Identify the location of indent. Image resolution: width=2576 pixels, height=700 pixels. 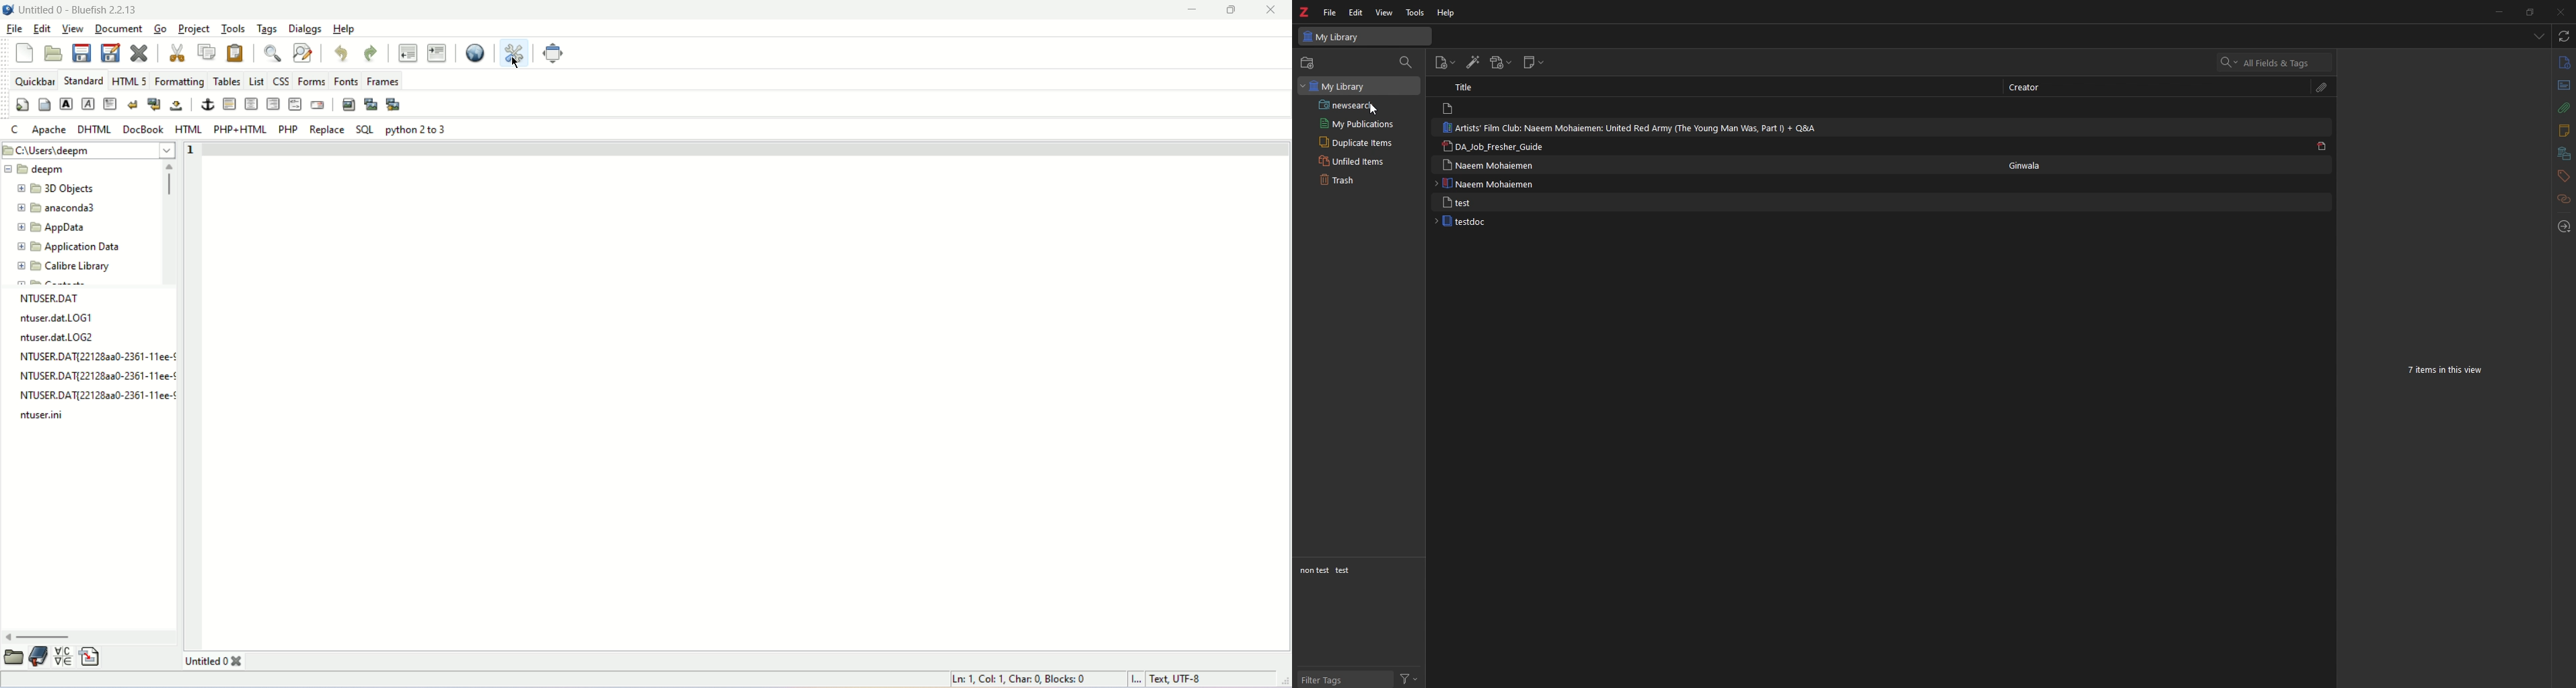
(437, 52).